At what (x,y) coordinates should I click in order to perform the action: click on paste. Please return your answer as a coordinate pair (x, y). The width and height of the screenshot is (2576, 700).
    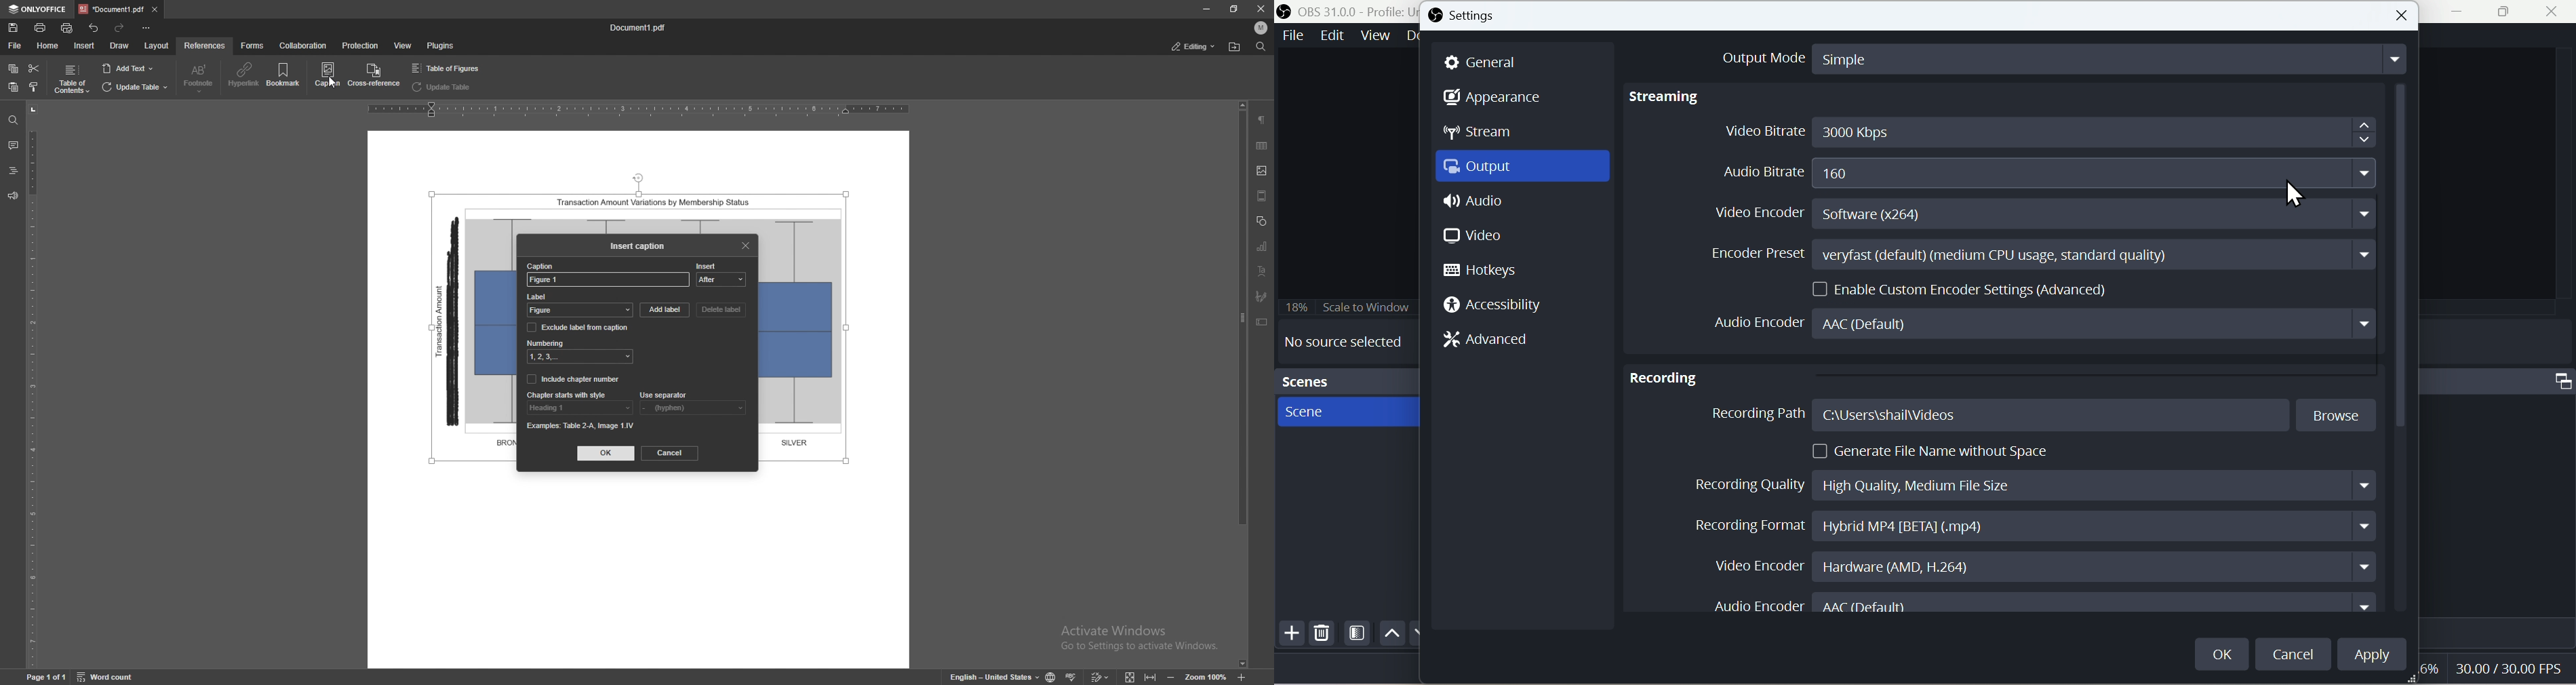
    Looking at the image, I should click on (13, 88).